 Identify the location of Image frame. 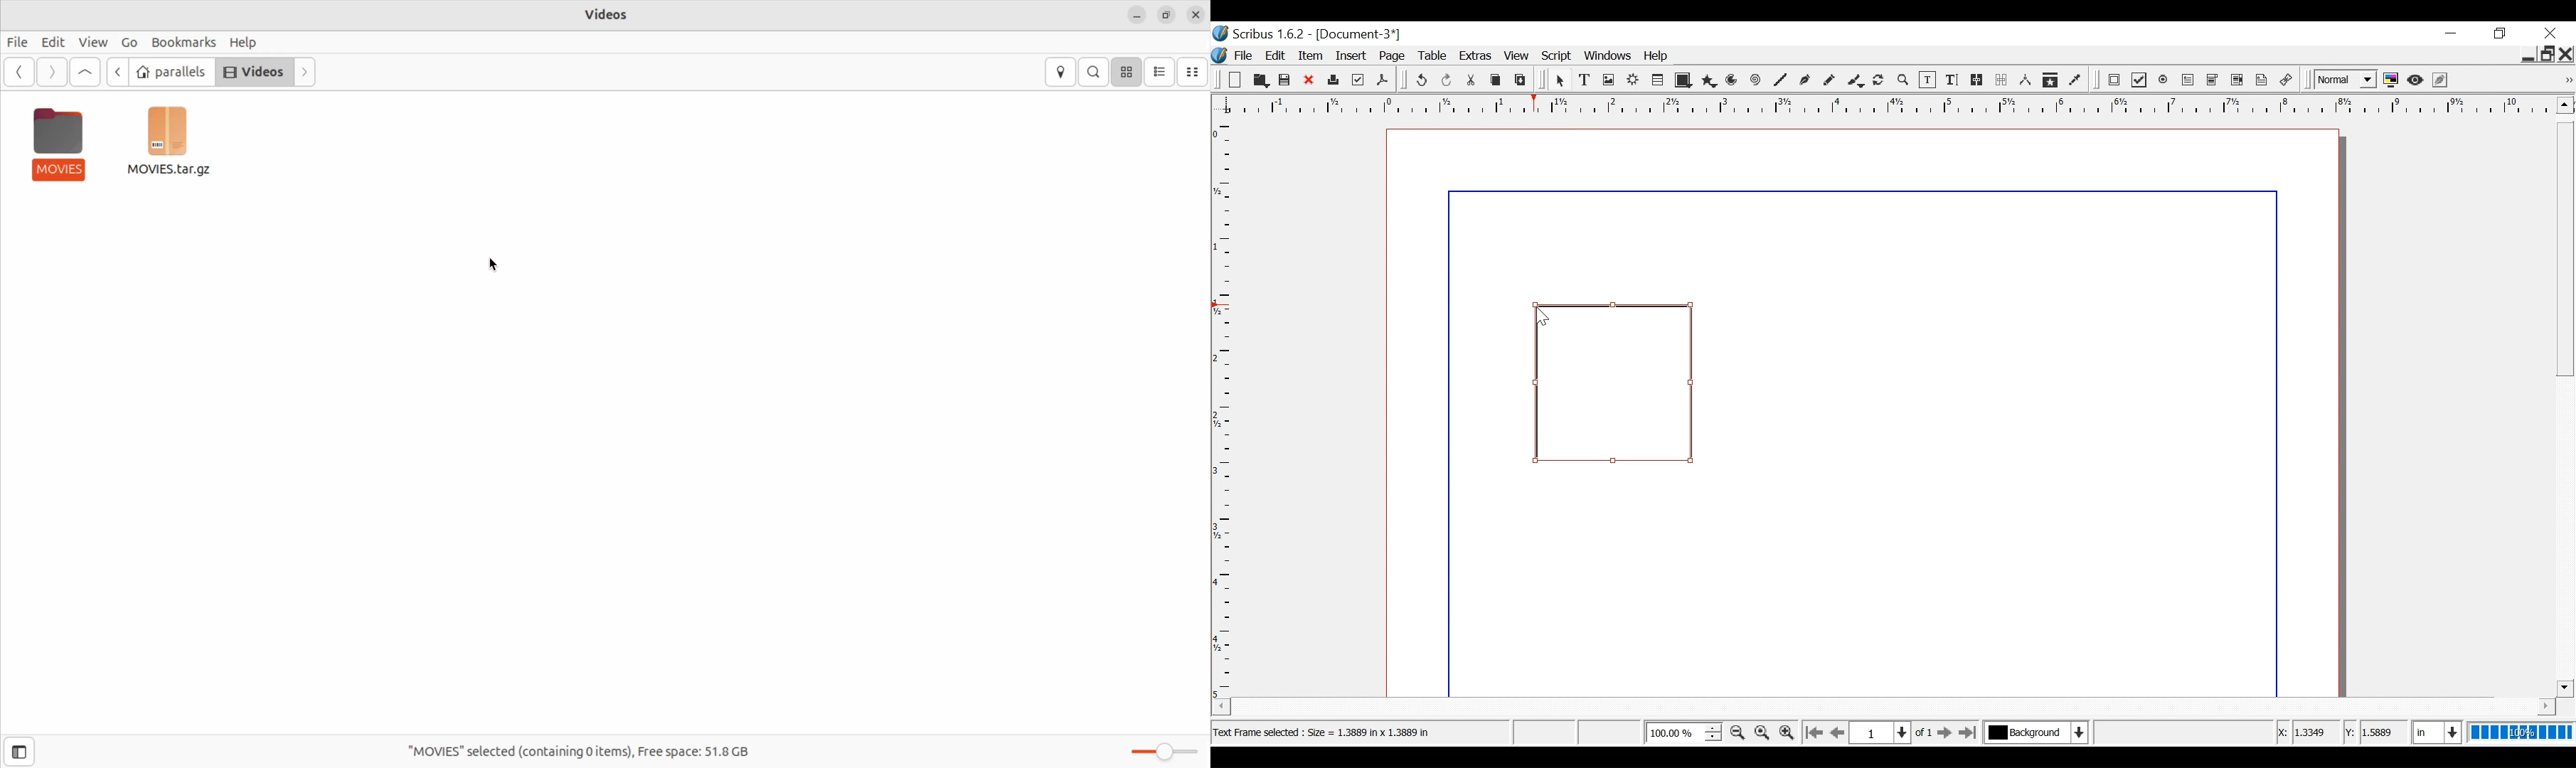
(1608, 80).